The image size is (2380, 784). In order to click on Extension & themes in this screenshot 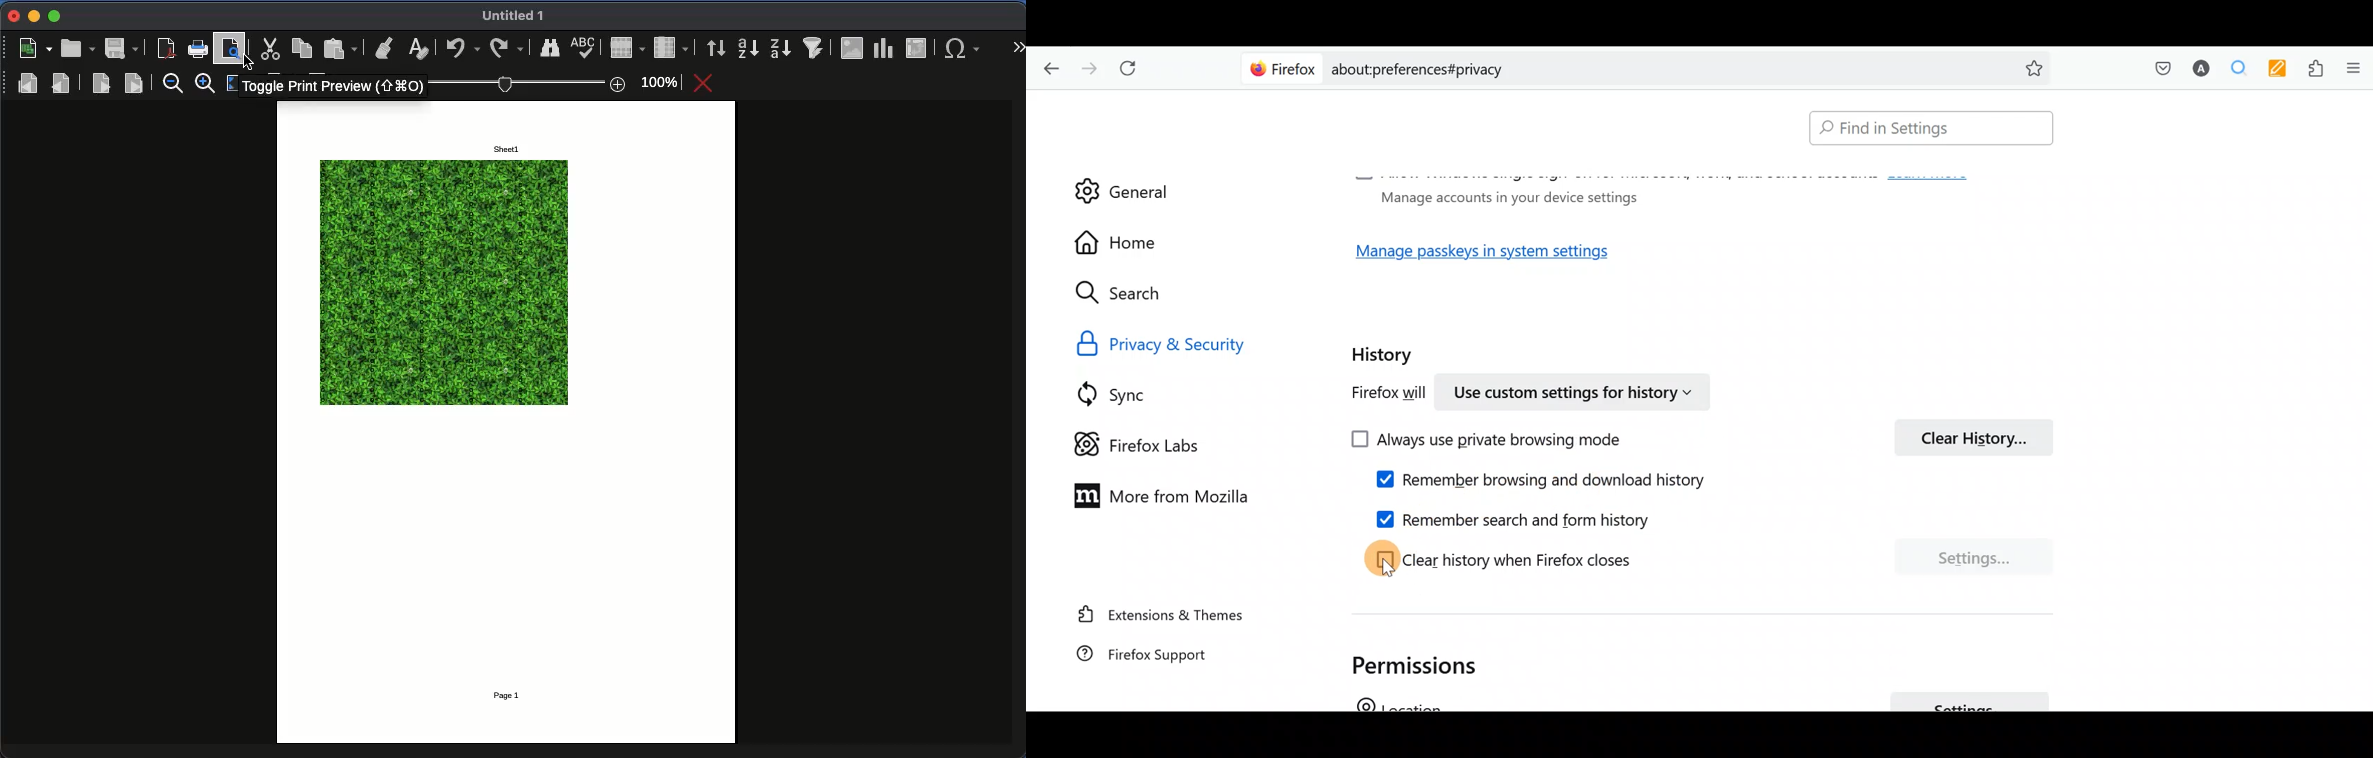, I will do `click(1164, 617)`.